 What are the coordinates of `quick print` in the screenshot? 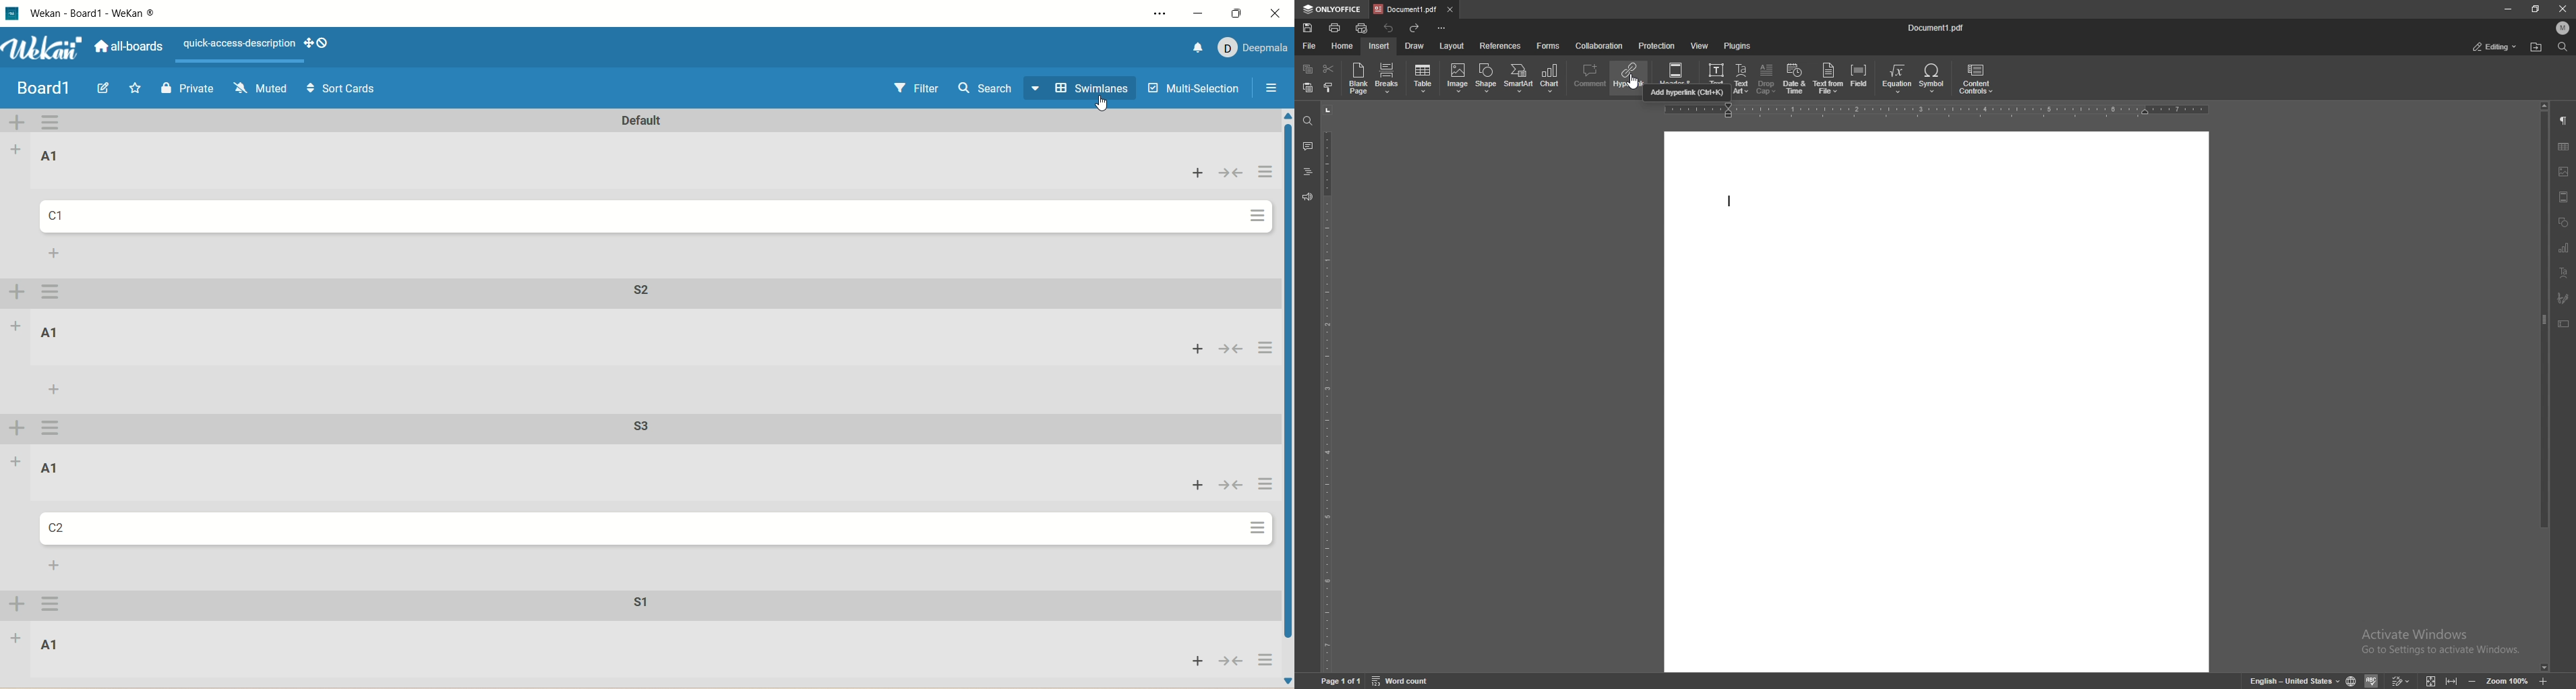 It's located at (1364, 27).